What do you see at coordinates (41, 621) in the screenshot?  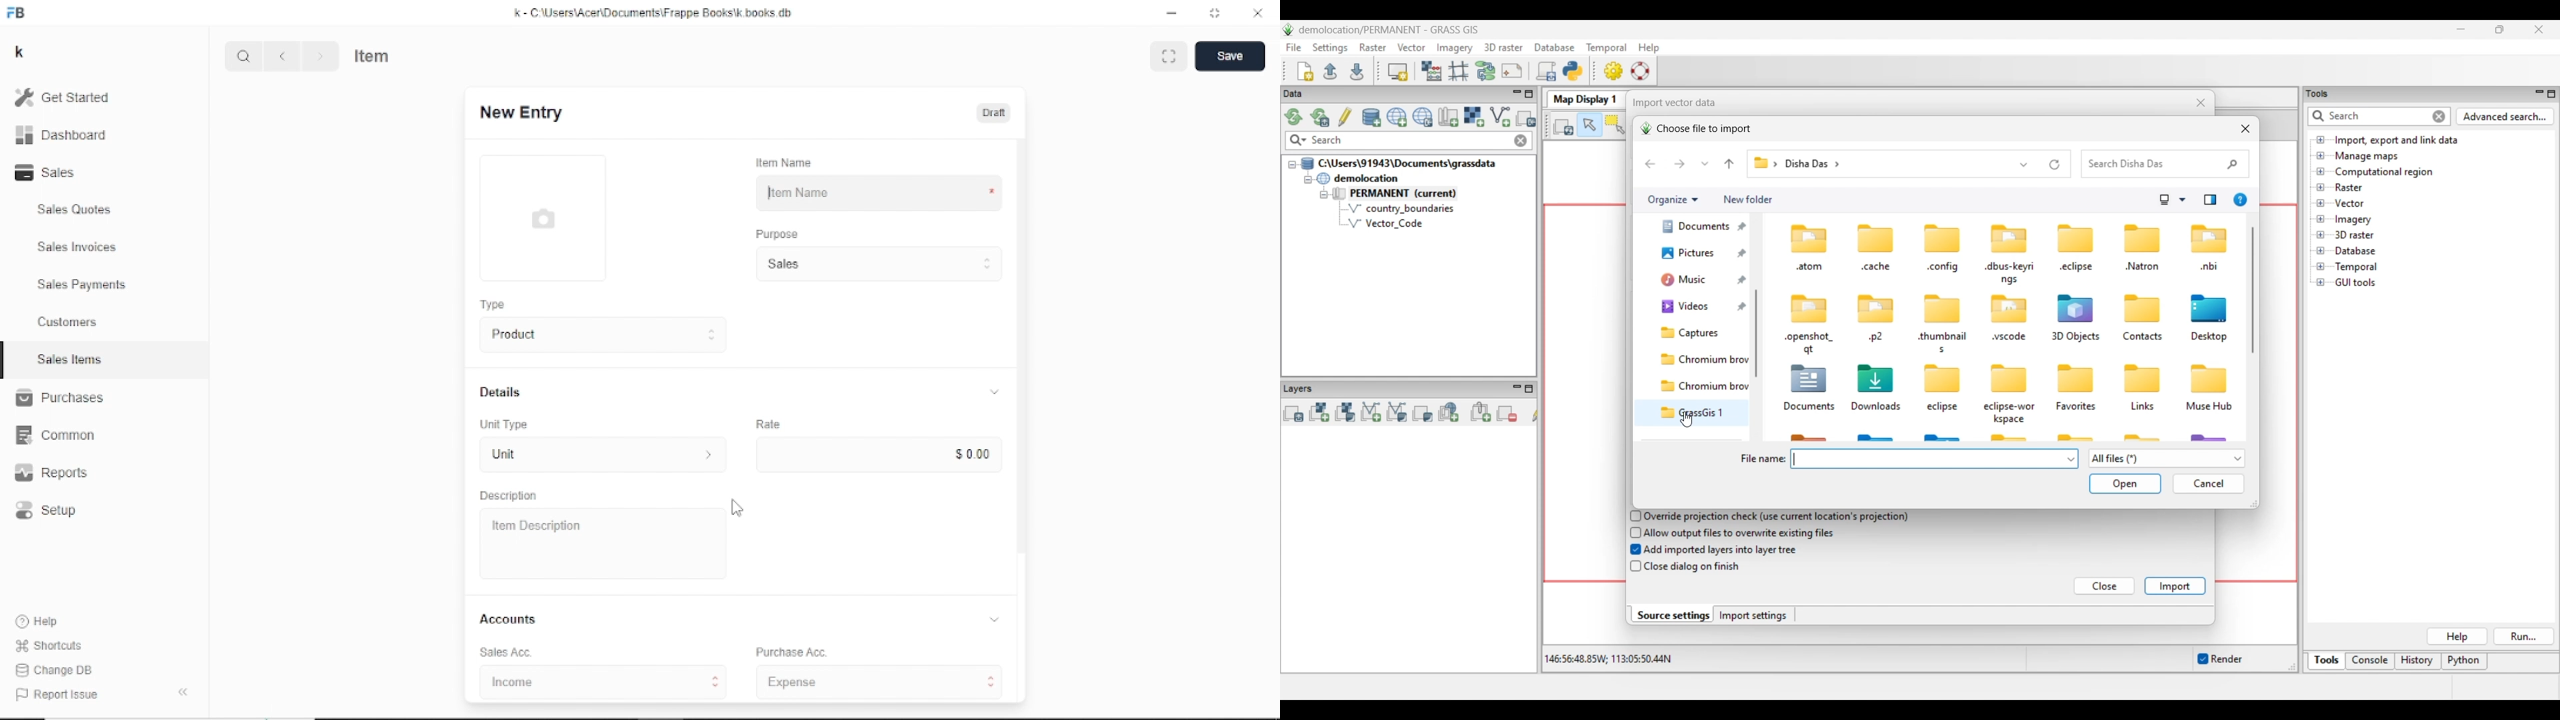 I see `Help` at bounding box center [41, 621].